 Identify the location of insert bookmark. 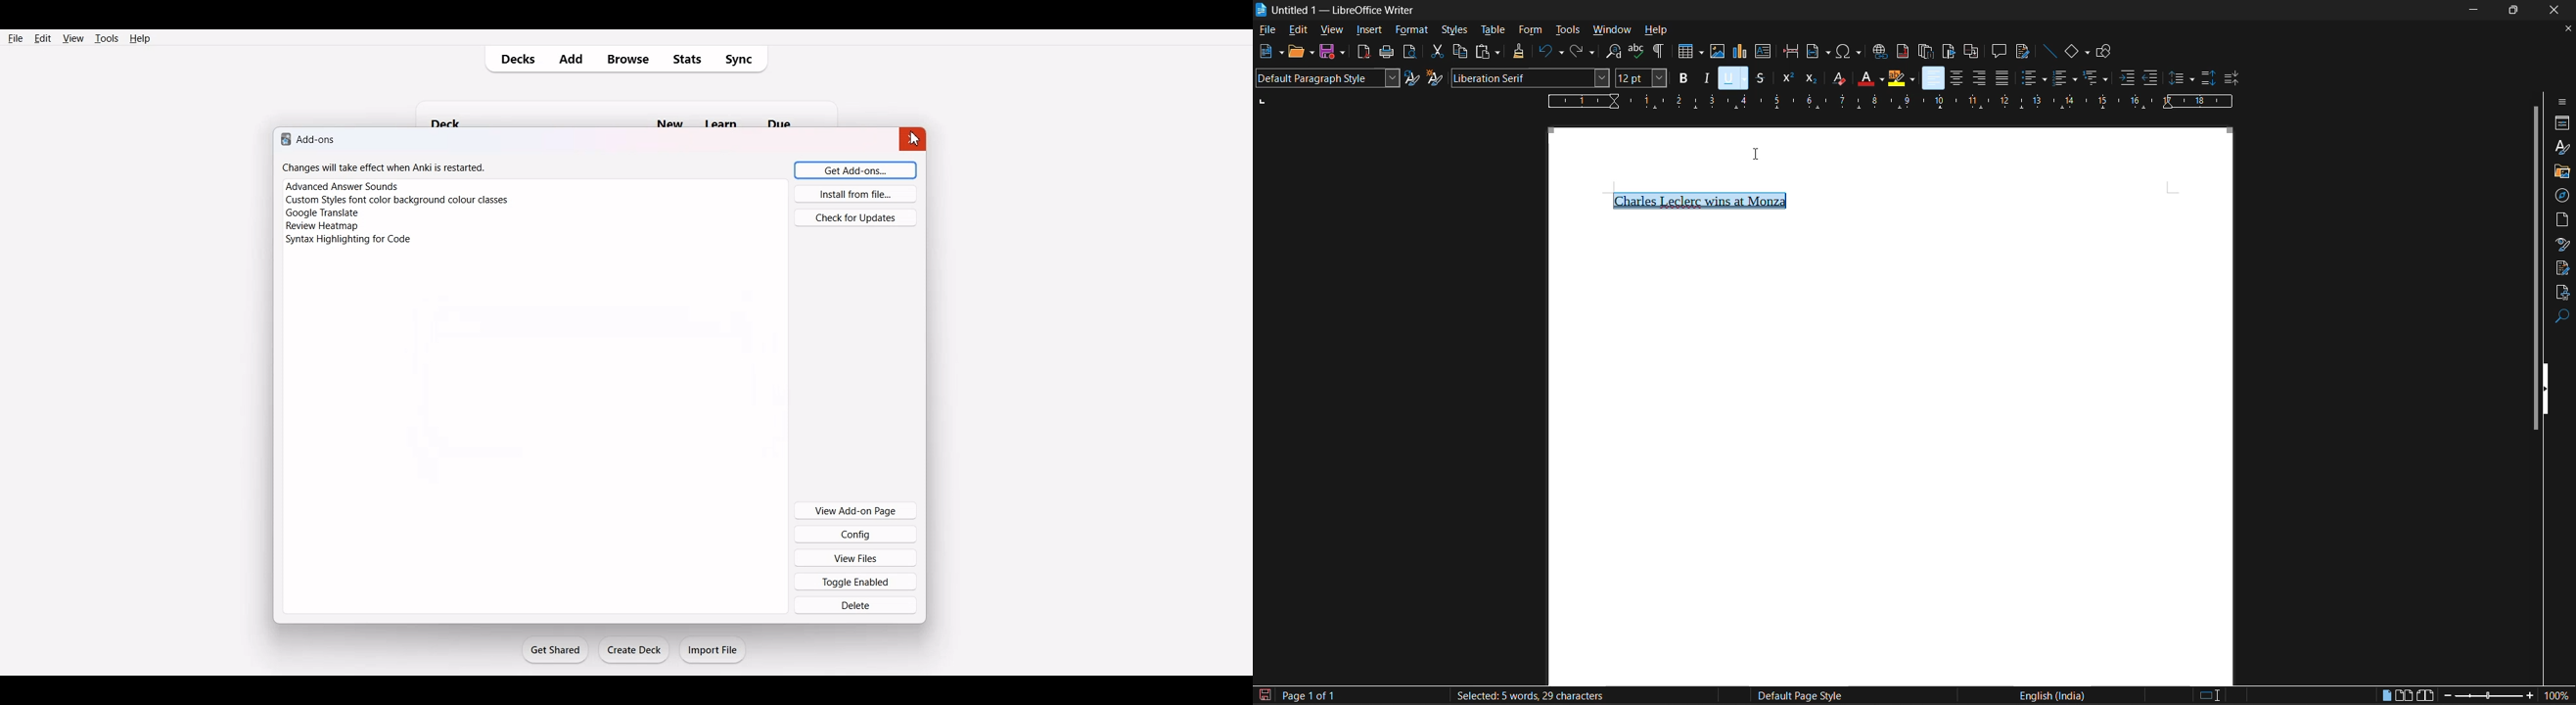
(1946, 52).